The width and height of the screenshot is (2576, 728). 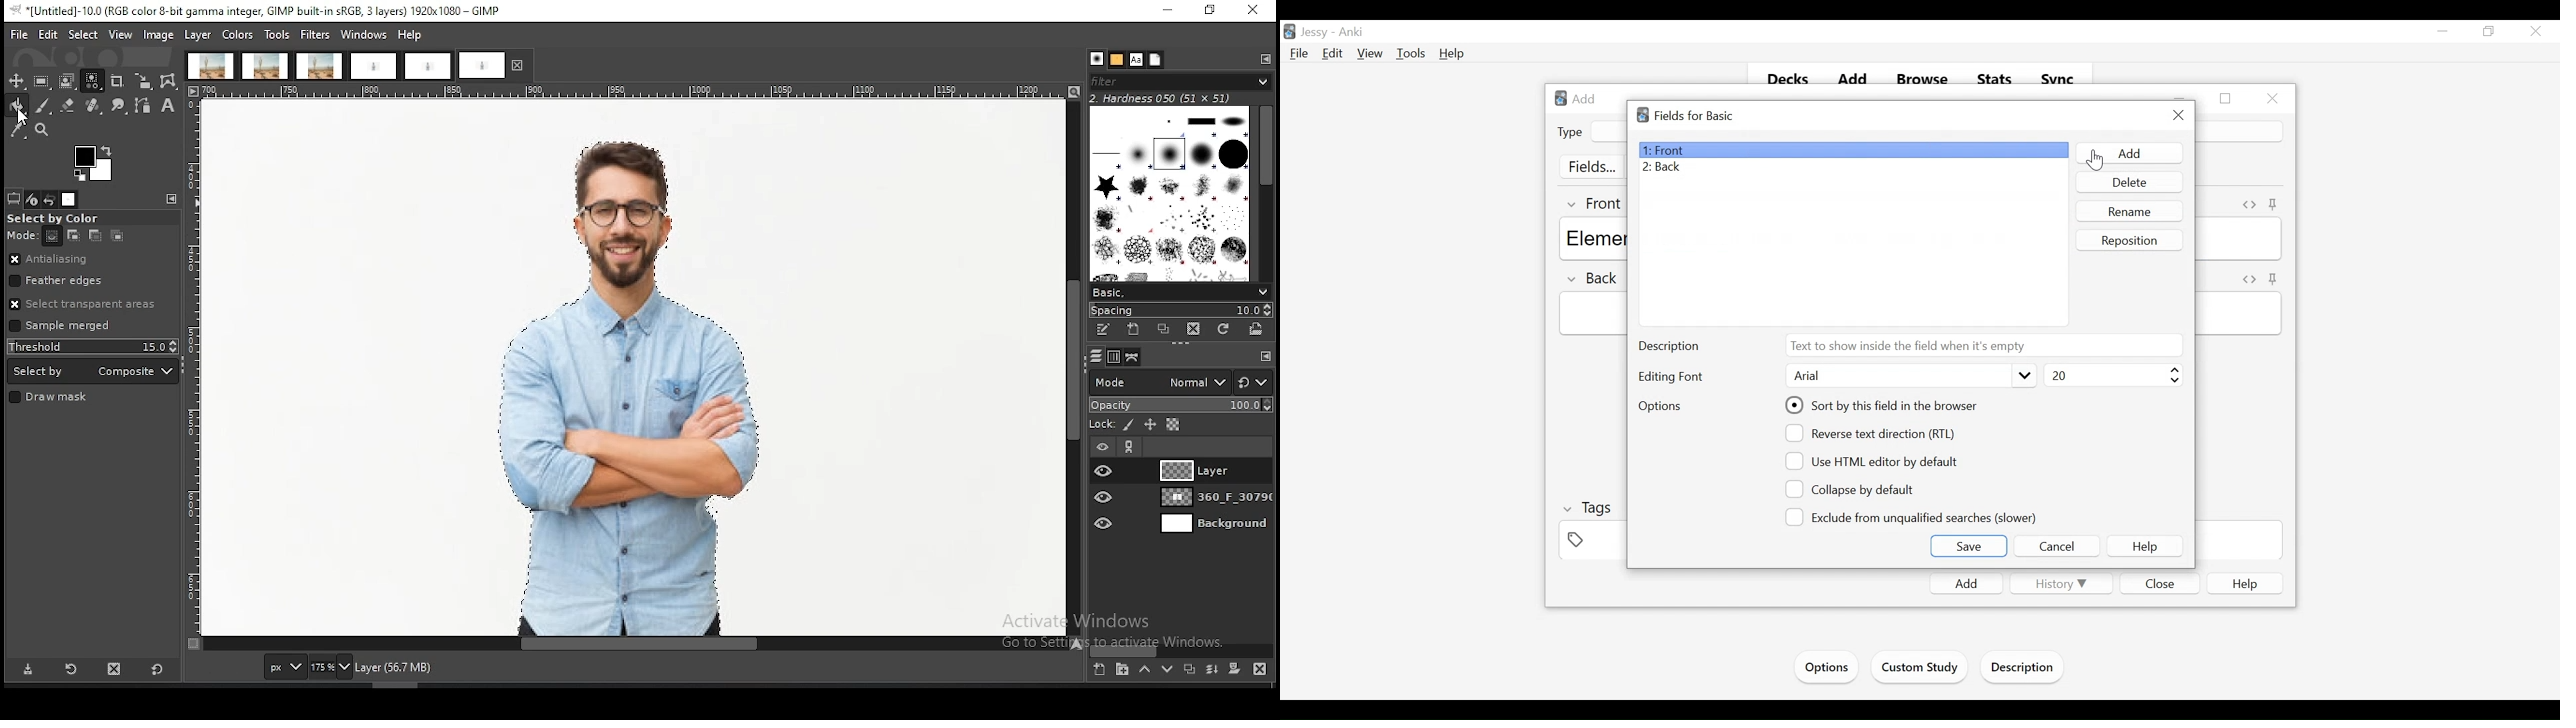 What do you see at coordinates (1180, 82) in the screenshot?
I see `filter brushes` at bounding box center [1180, 82].